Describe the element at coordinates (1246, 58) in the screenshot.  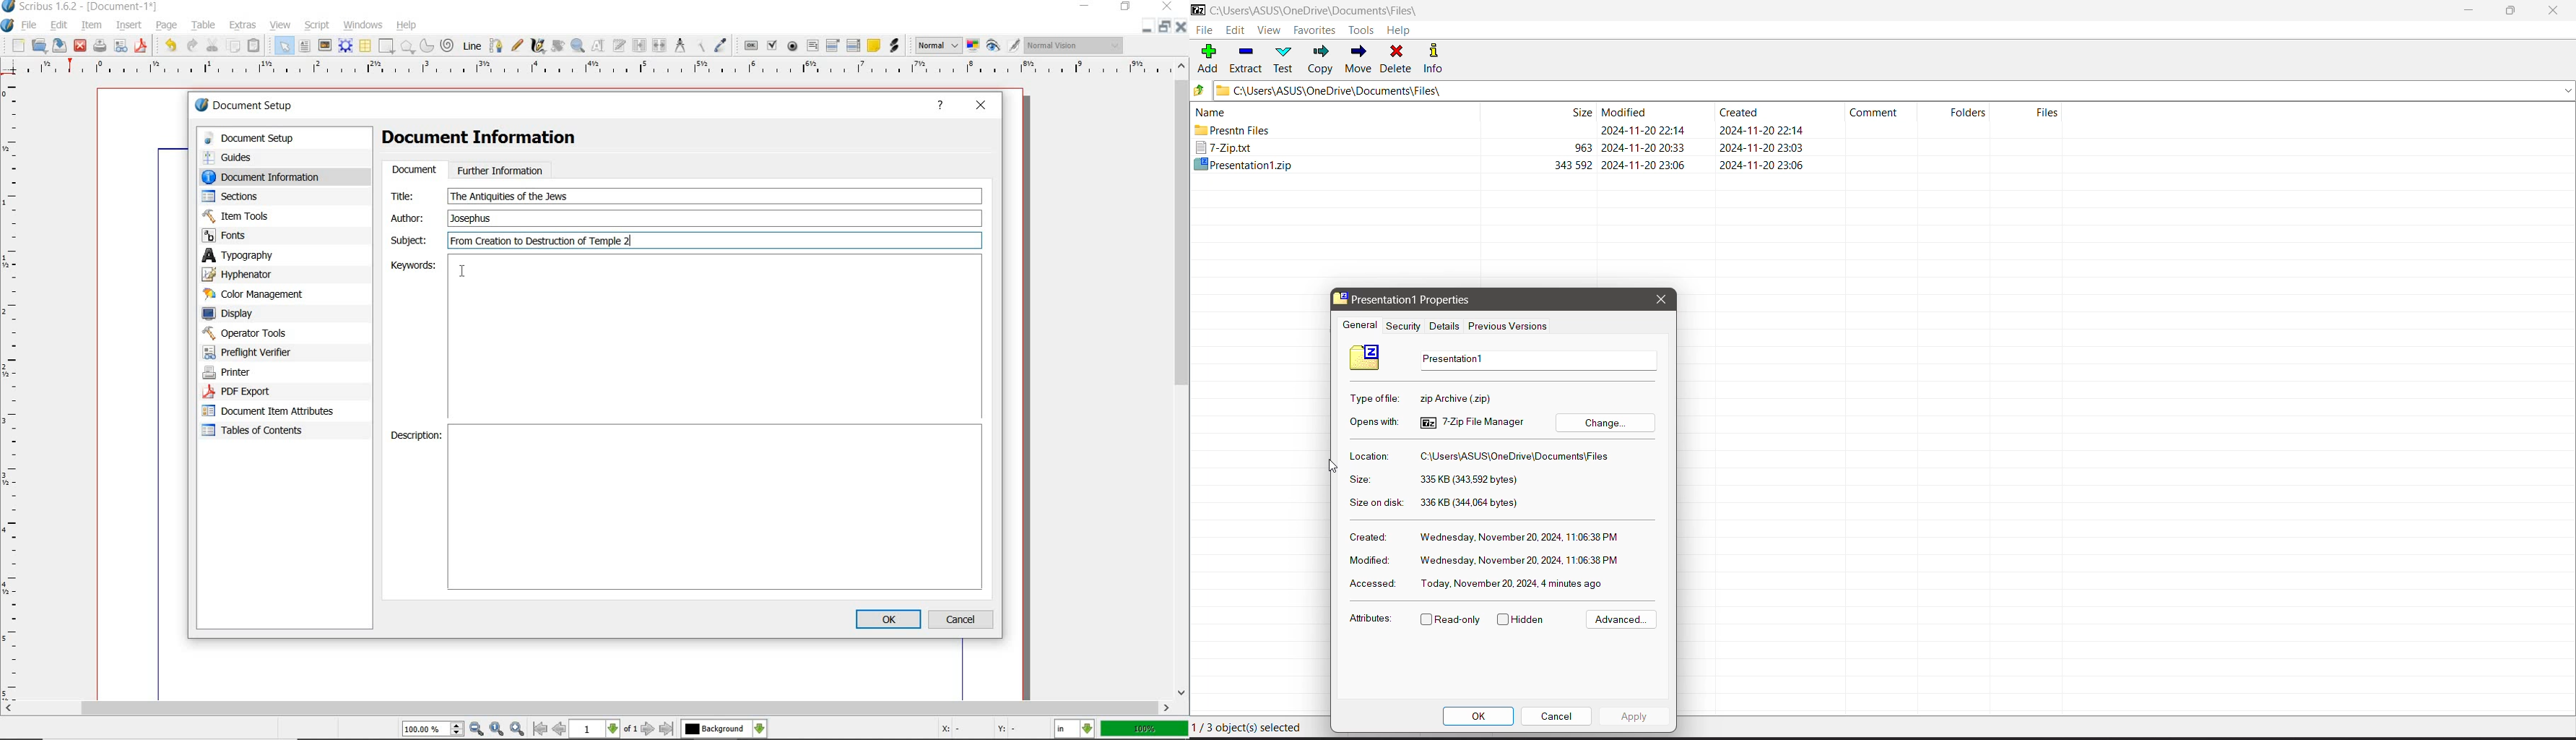
I see `Extract` at that location.